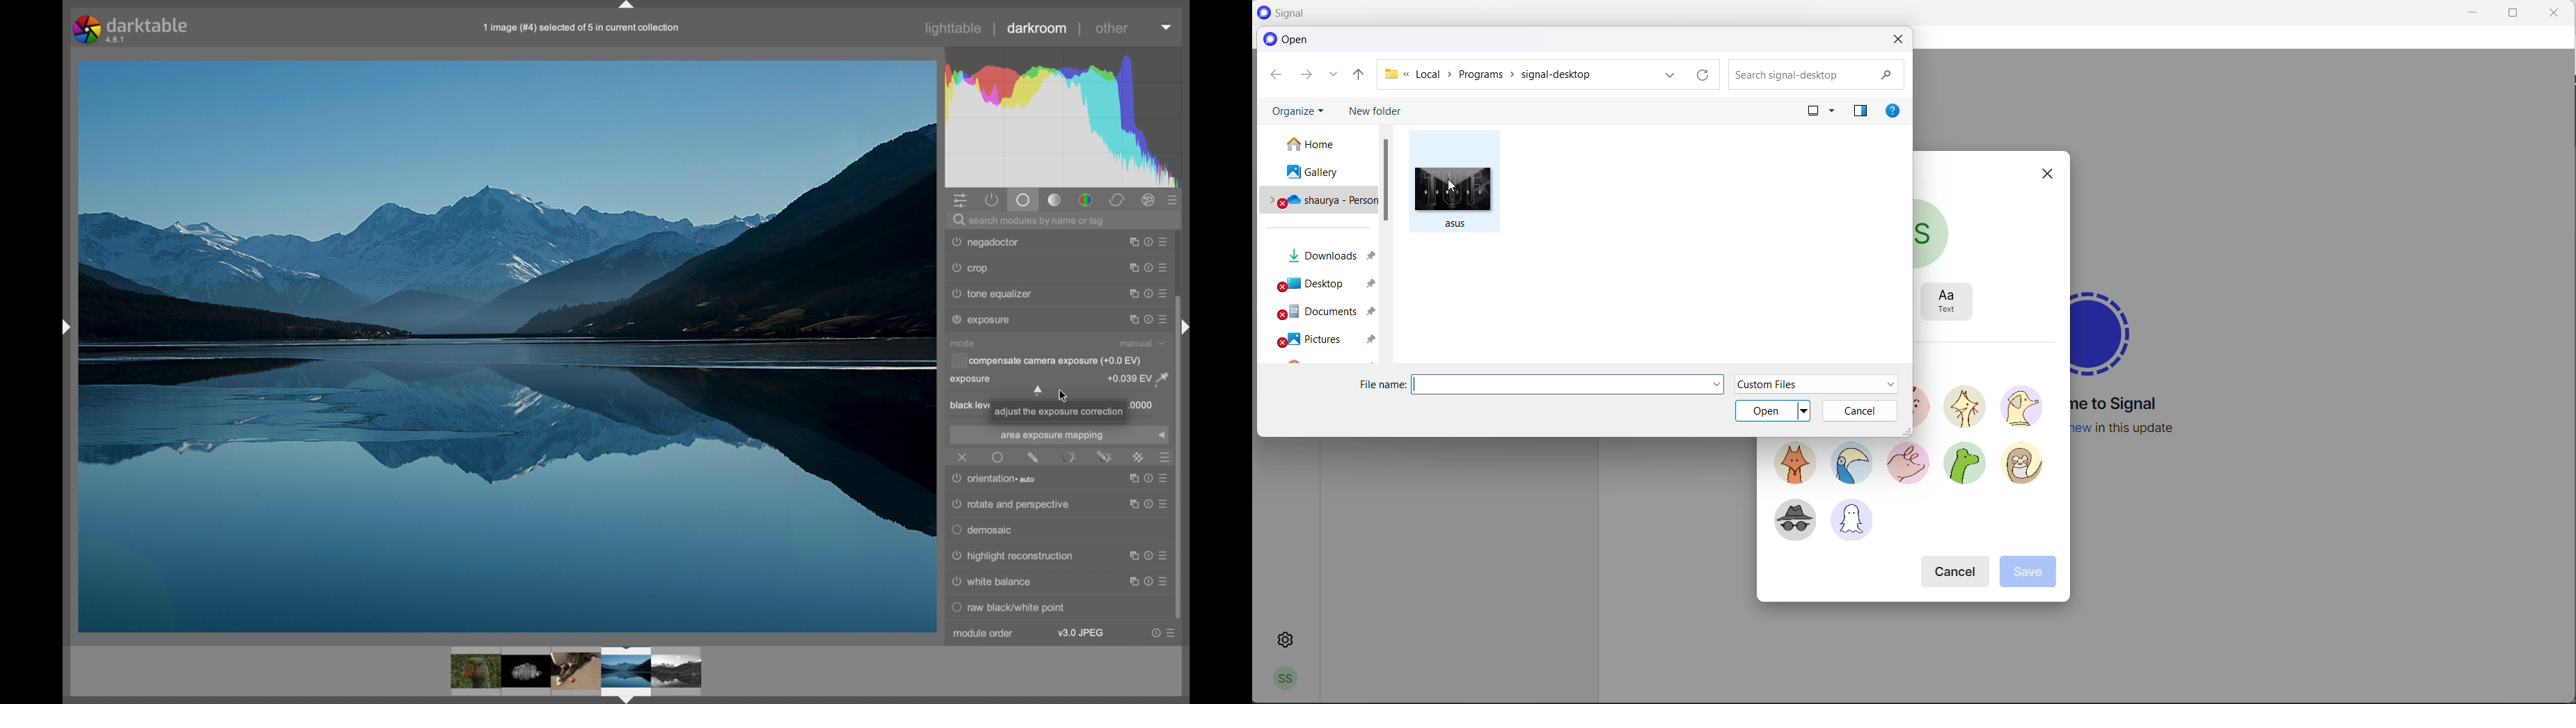  I want to click on path dropdown button, so click(1668, 77).